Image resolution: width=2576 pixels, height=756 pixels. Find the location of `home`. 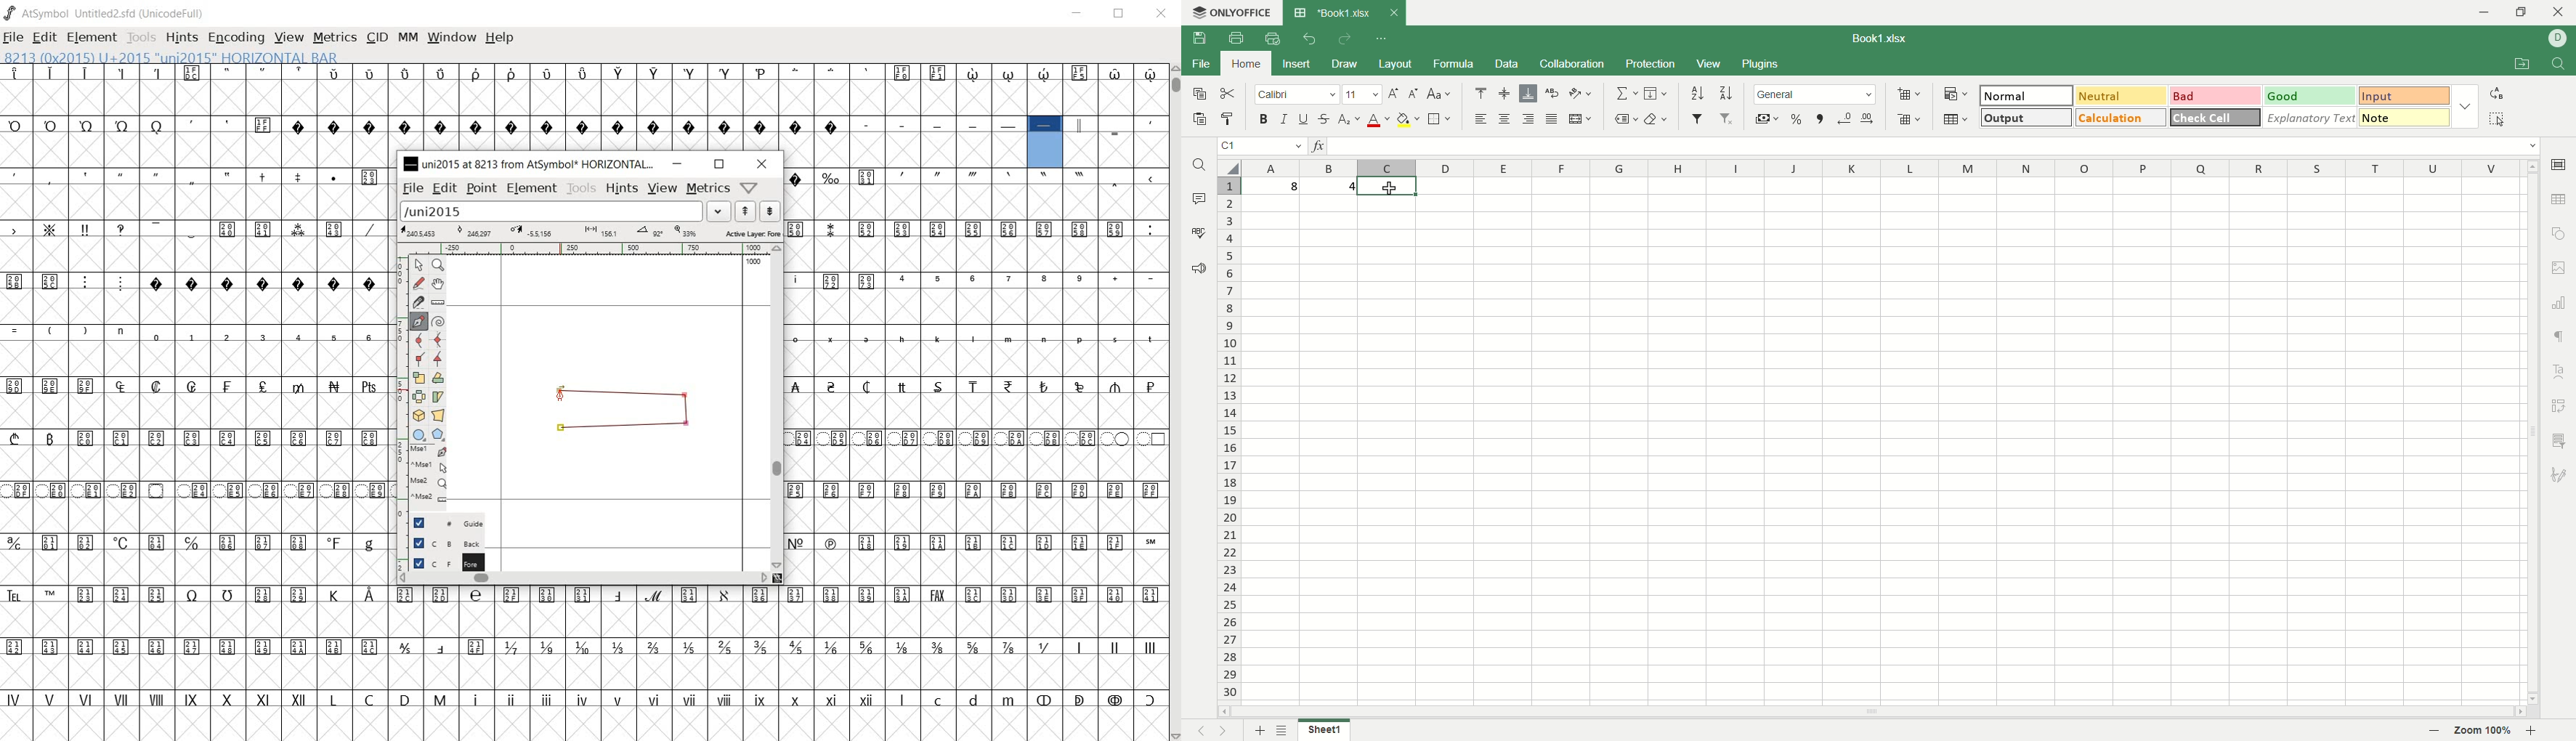

home is located at coordinates (1247, 63).